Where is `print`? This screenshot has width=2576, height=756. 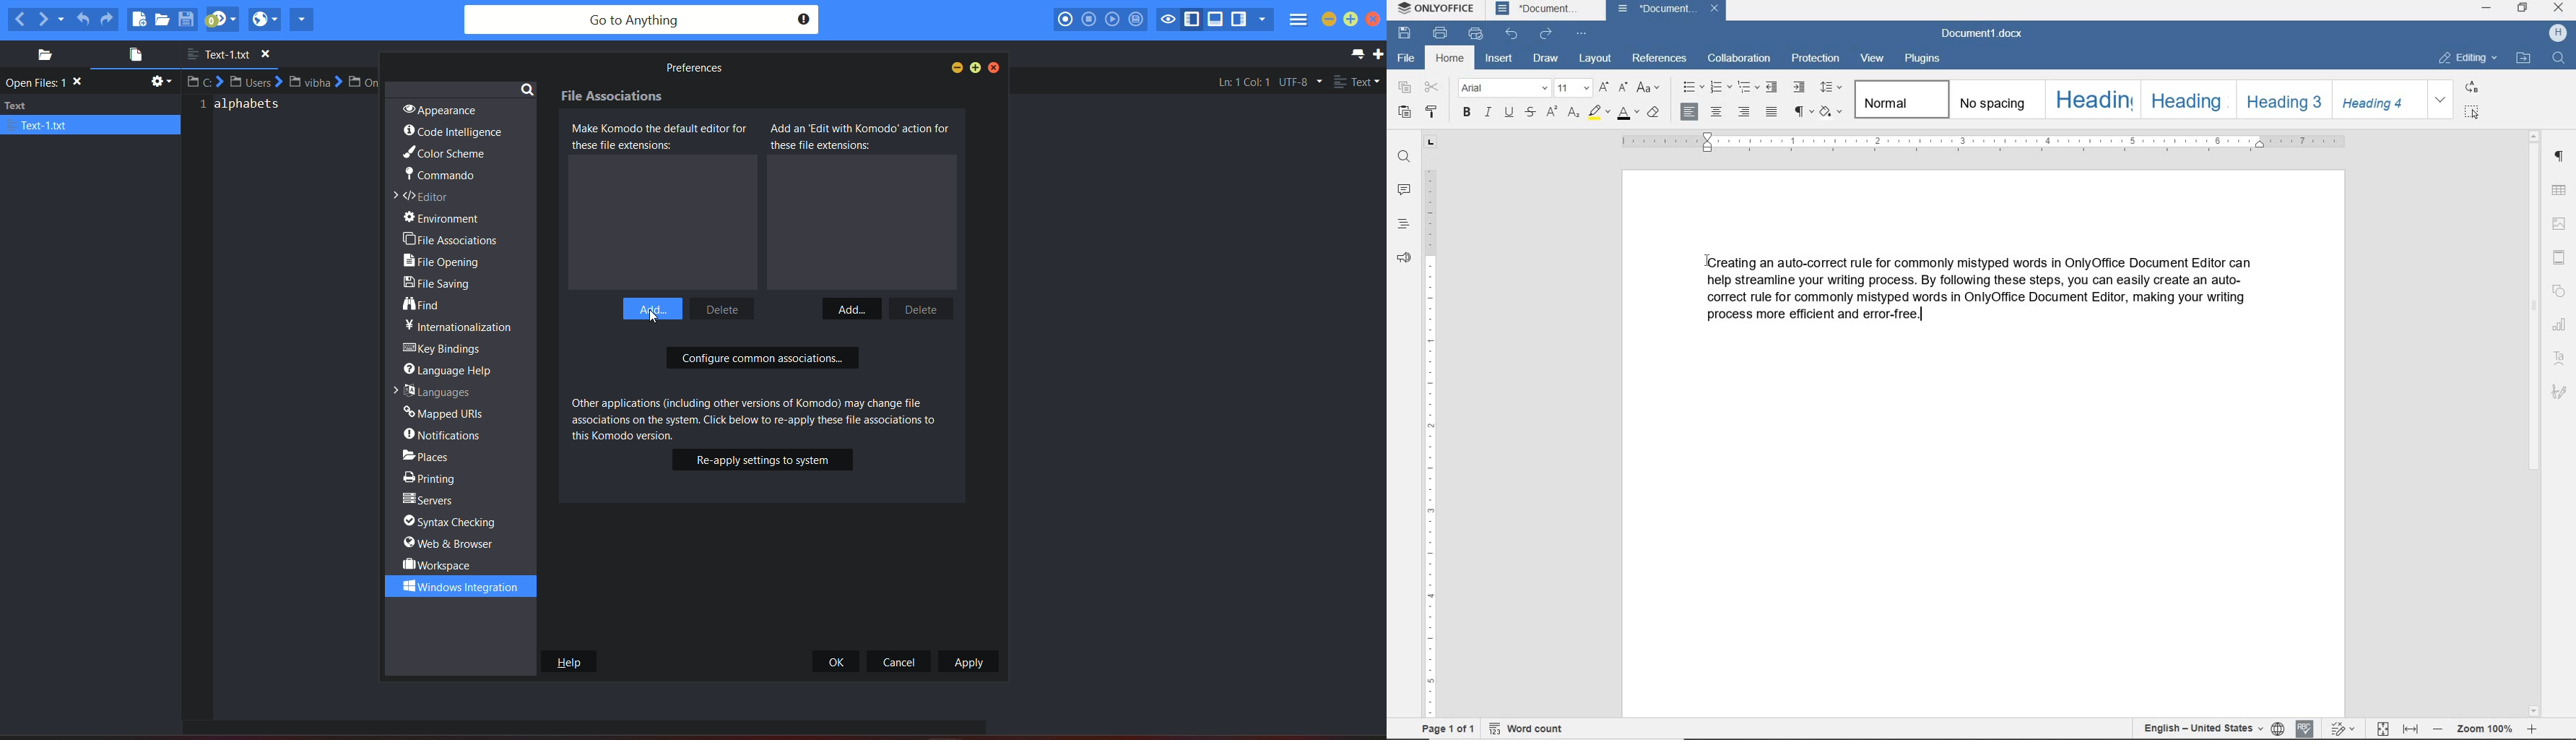
print is located at coordinates (1440, 32).